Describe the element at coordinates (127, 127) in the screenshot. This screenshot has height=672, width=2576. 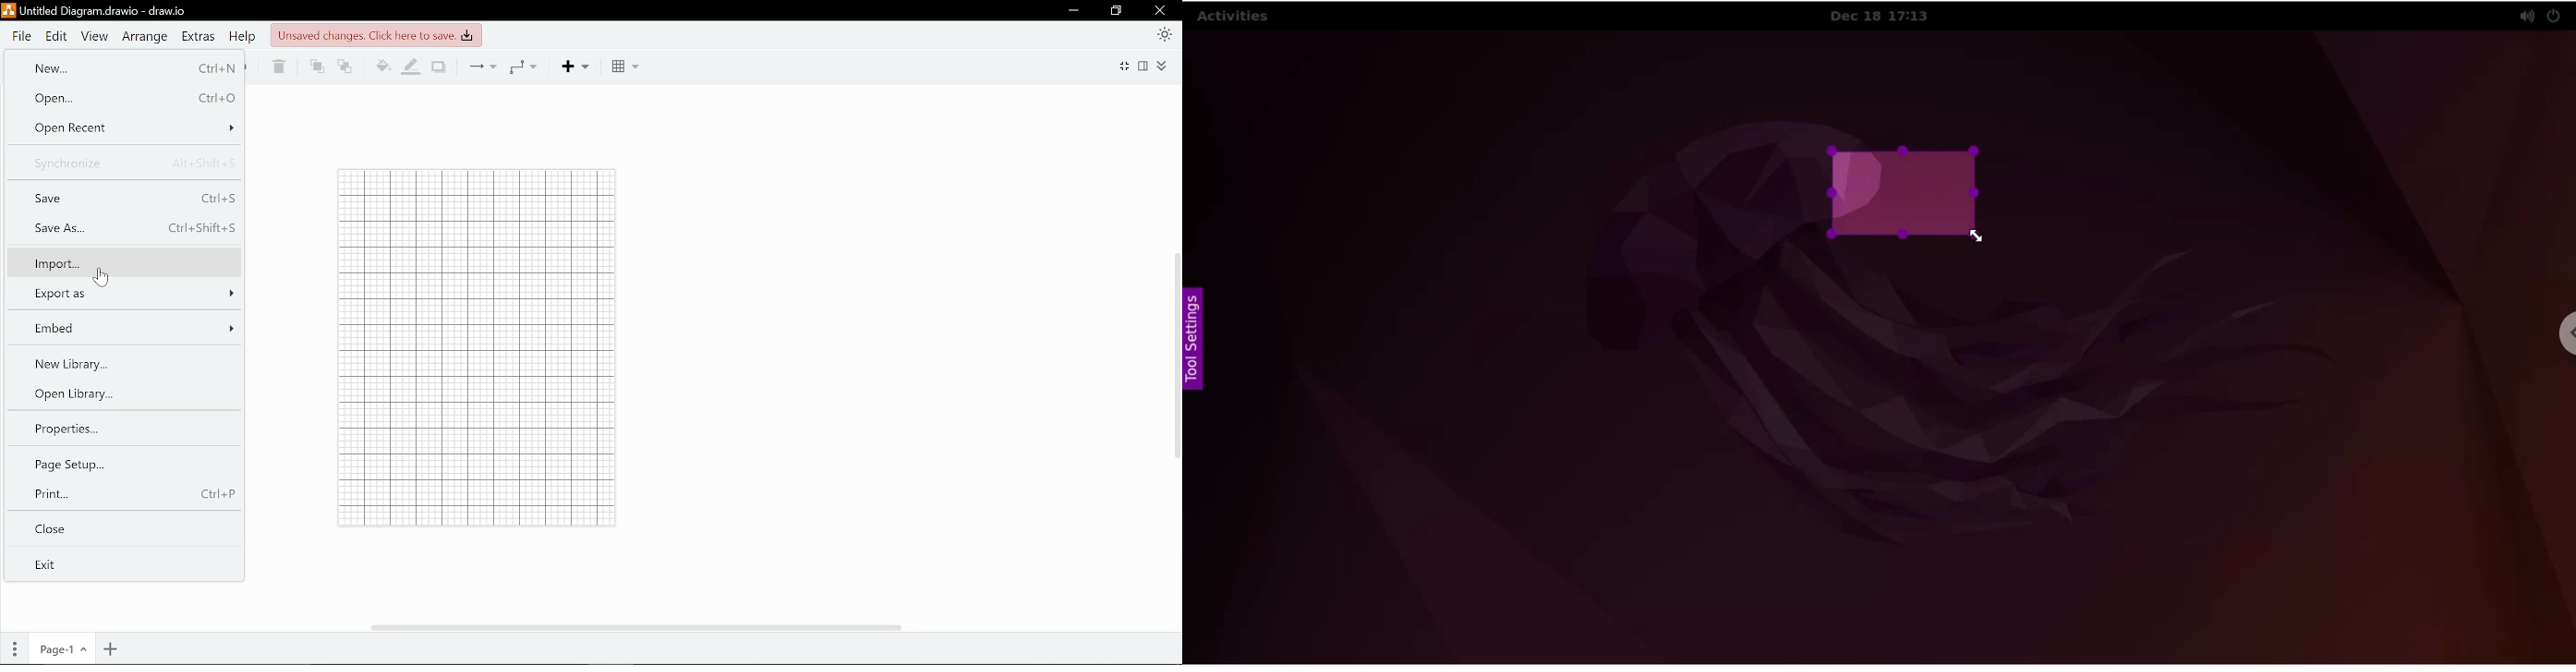
I see `Open recent` at that location.